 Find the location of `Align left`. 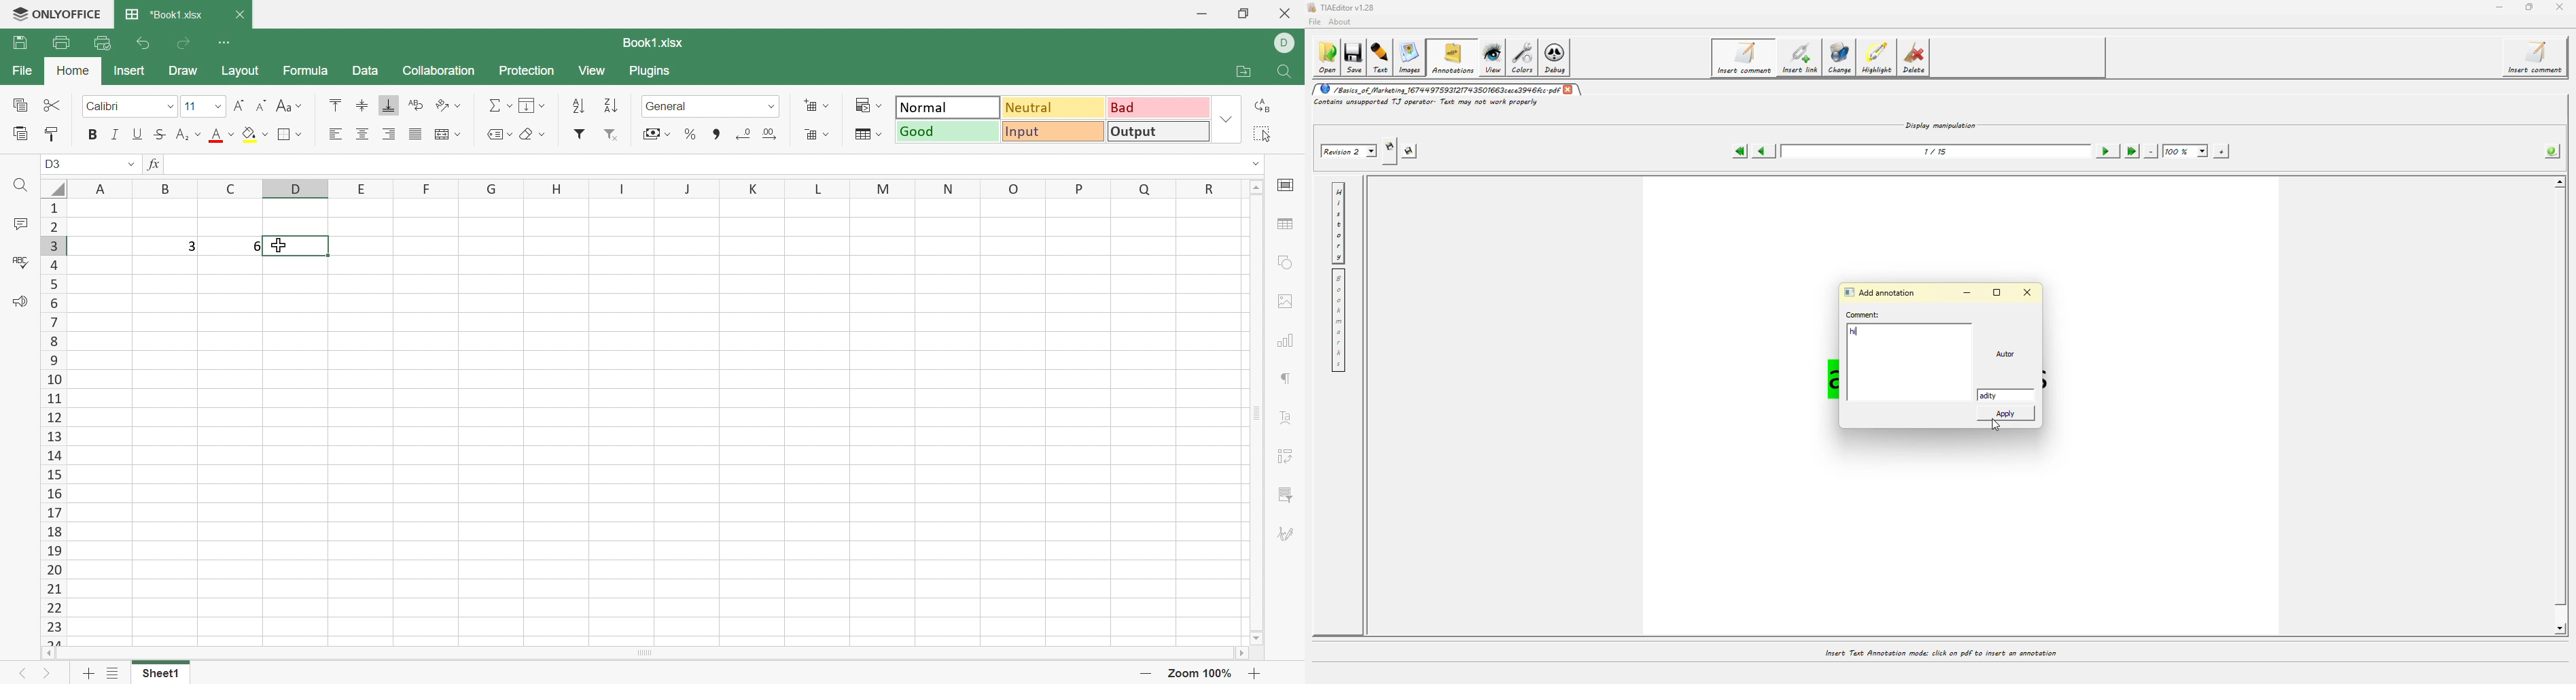

Align left is located at coordinates (338, 135).